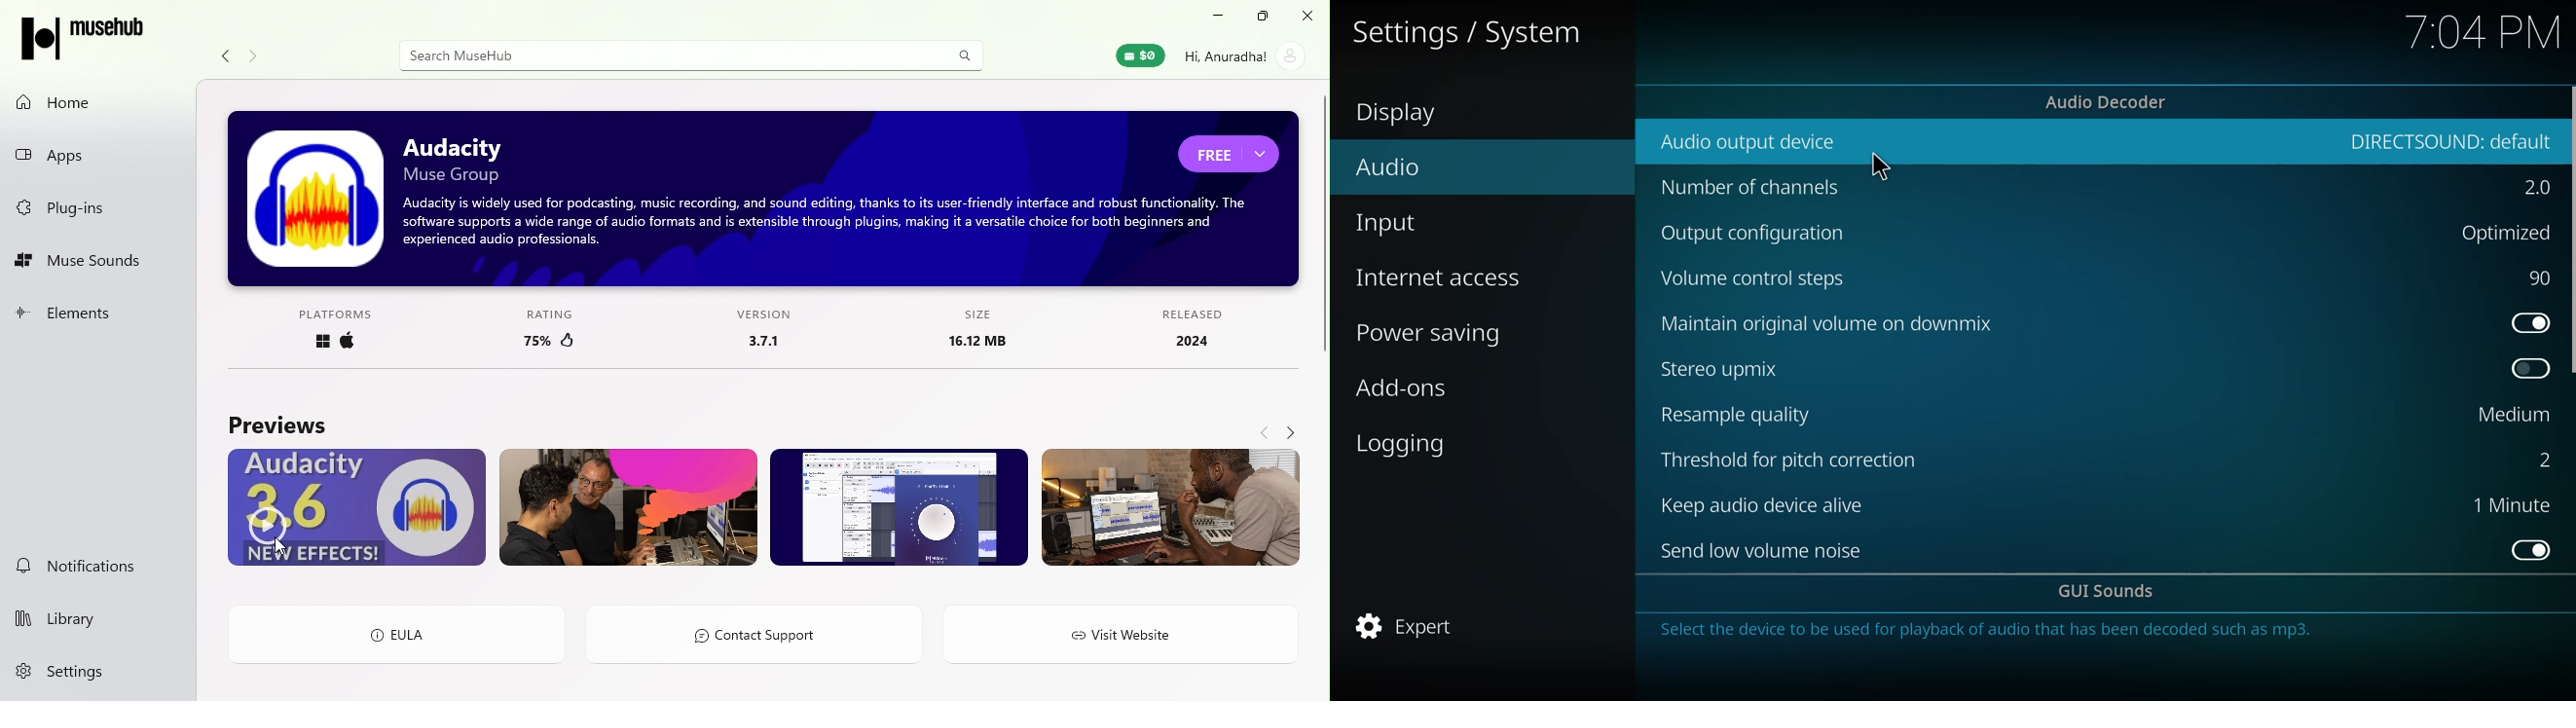 The image size is (2576, 728). I want to click on Scroll bar, so click(1322, 326).